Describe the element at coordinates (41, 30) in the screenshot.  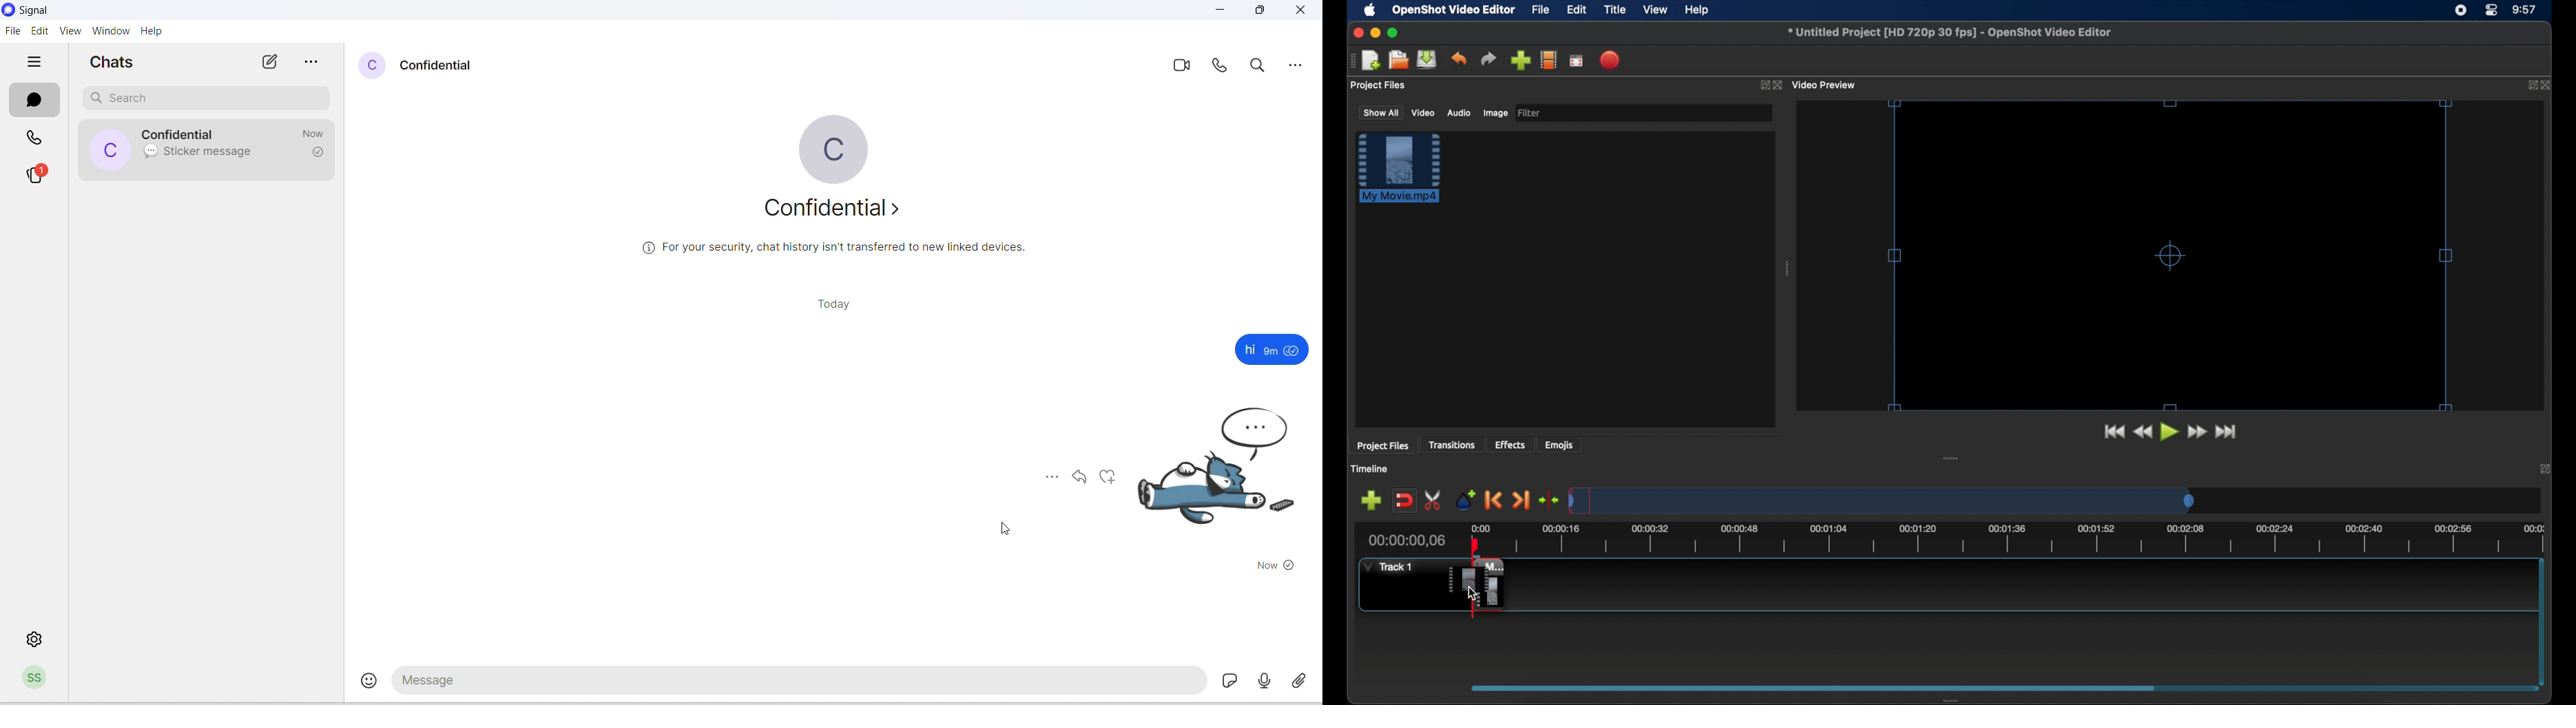
I see `edit` at that location.